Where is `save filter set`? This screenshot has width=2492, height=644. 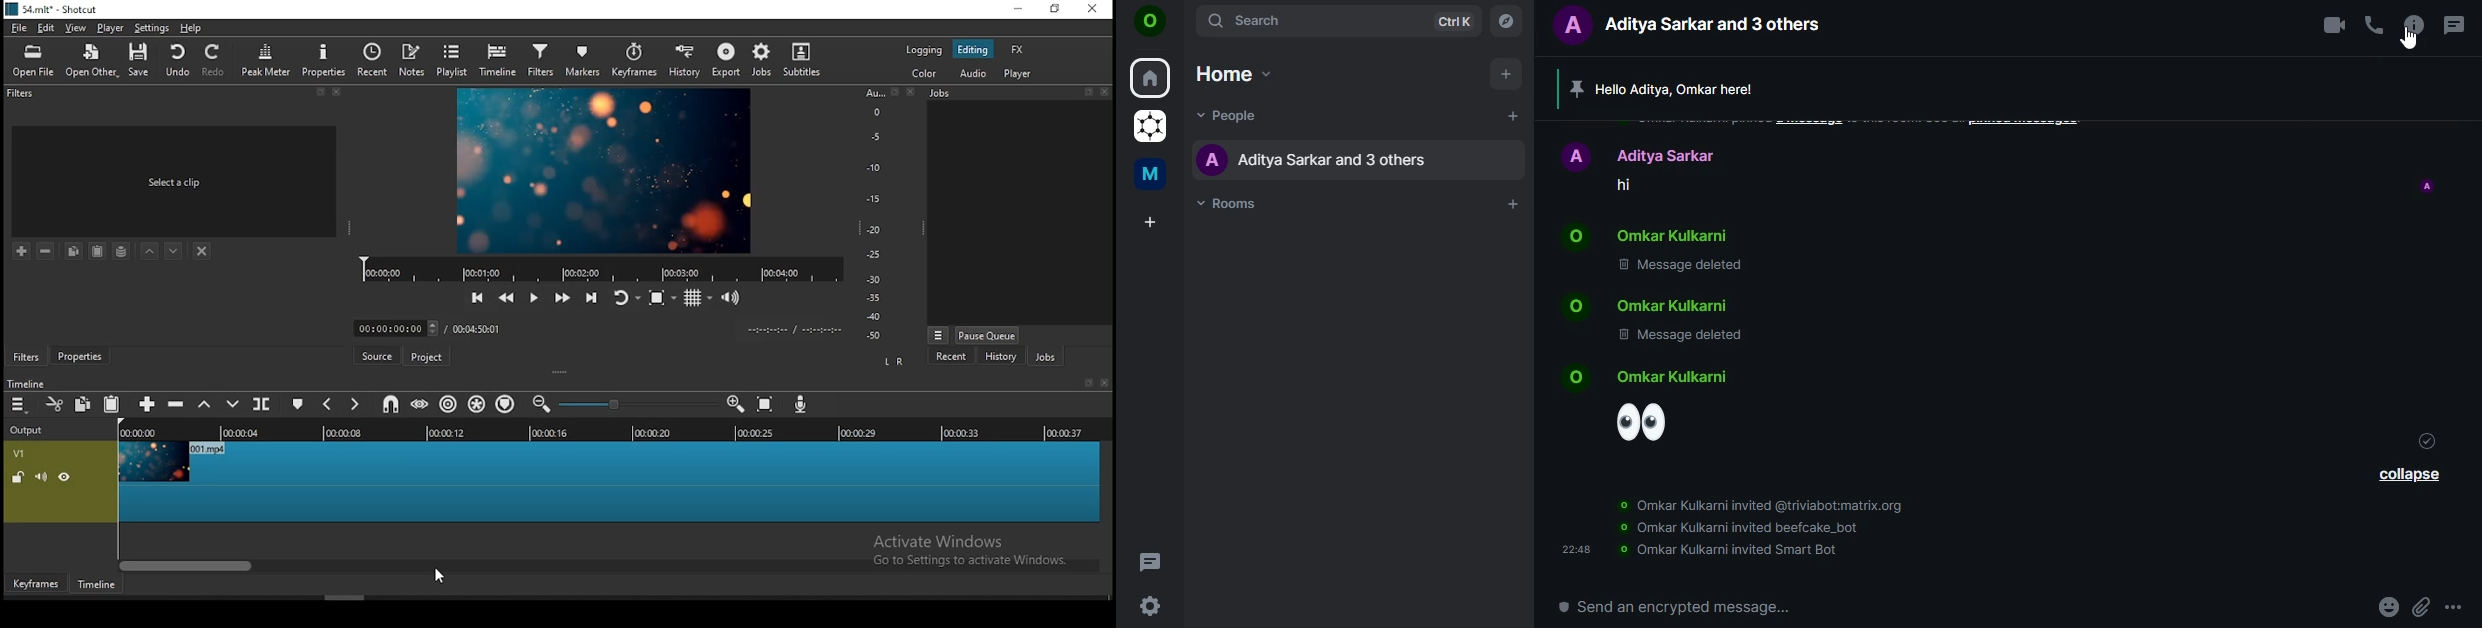
save filter set is located at coordinates (121, 249).